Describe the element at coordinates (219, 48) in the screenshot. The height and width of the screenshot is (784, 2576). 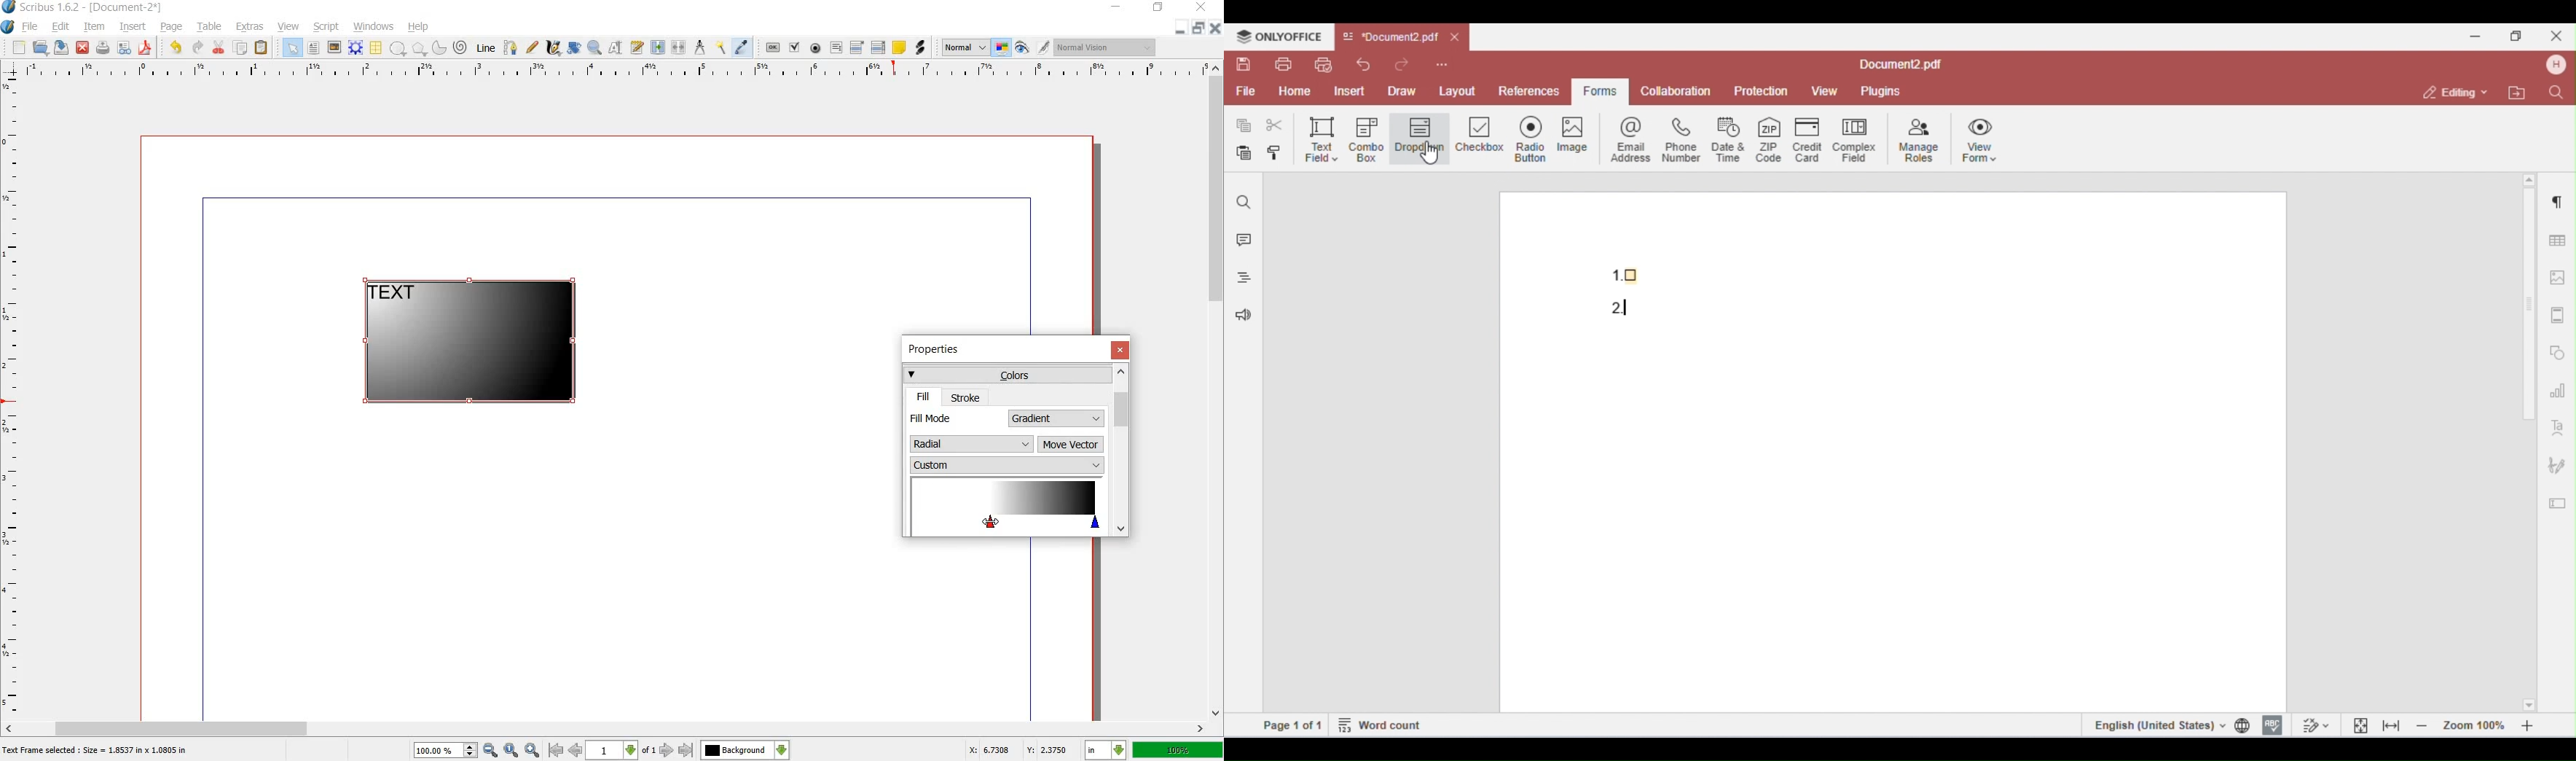
I see `cut` at that location.